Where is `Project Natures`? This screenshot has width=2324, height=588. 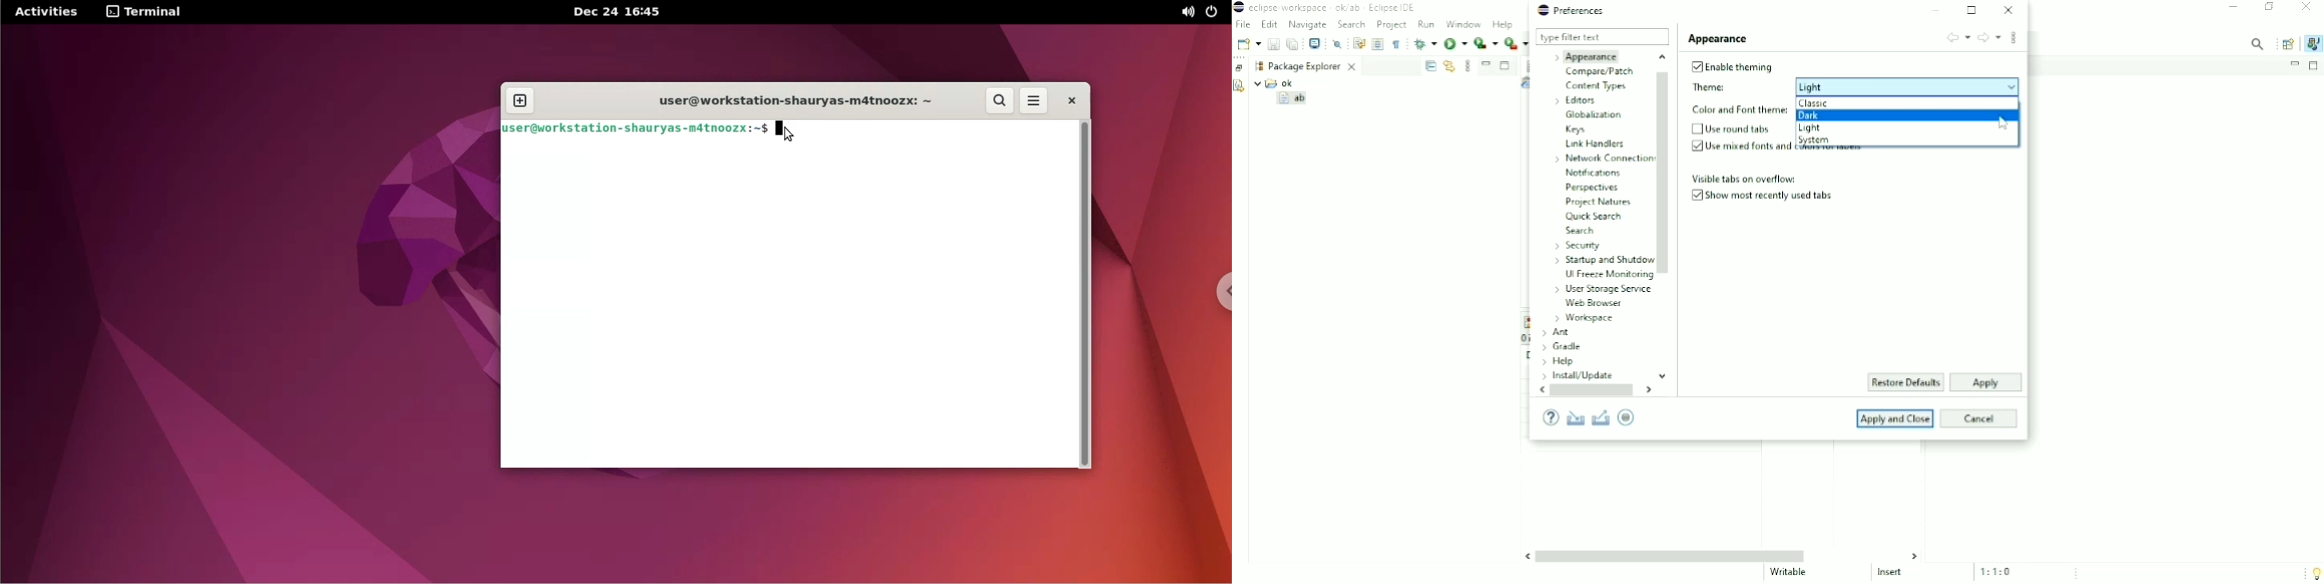 Project Natures is located at coordinates (1596, 202).